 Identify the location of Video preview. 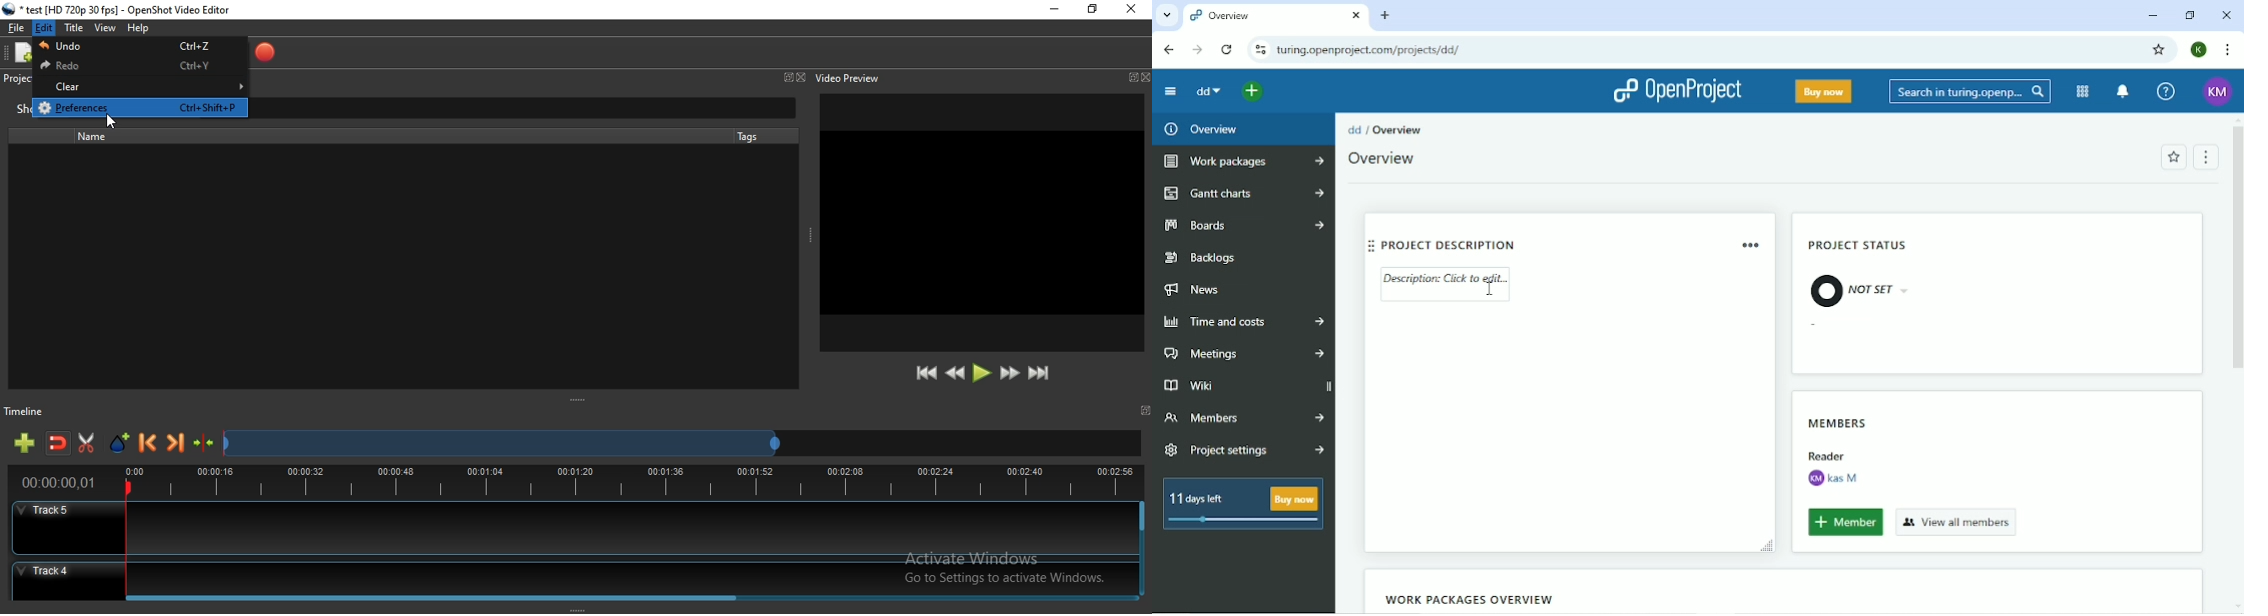
(848, 78).